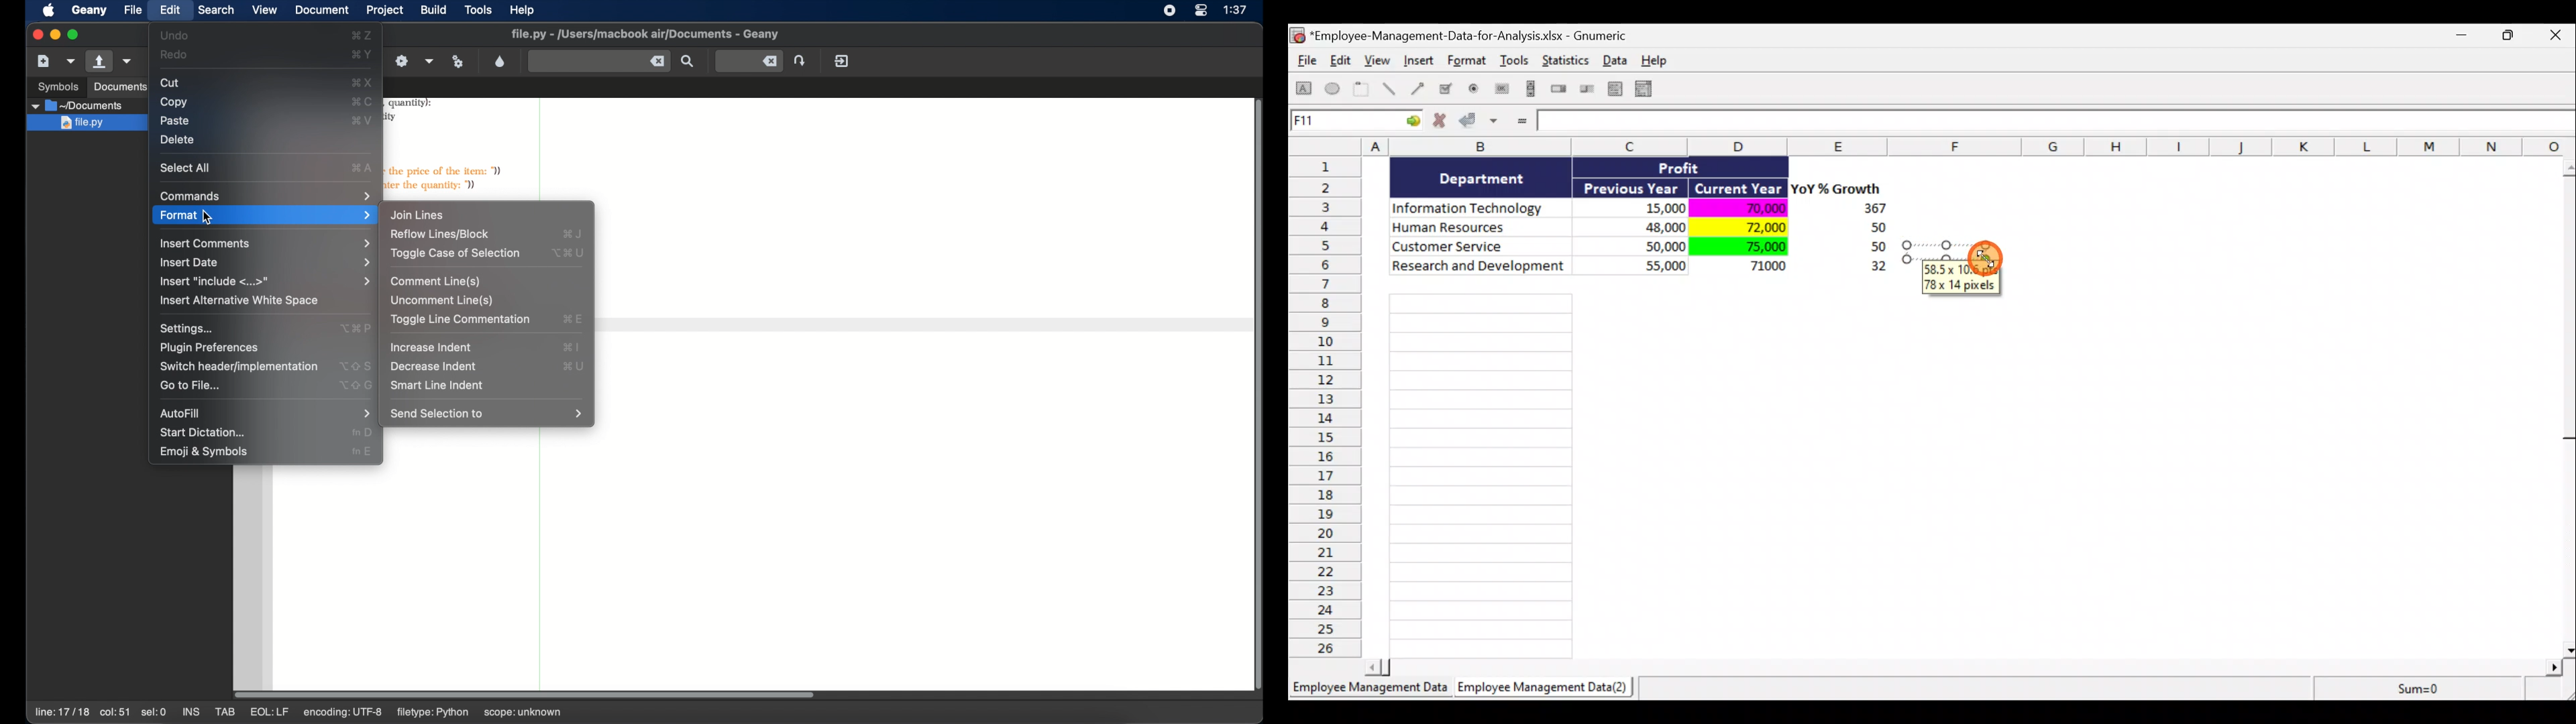  Describe the element at coordinates (1516, 63) in the screenshot. I see `Tools` at that location.